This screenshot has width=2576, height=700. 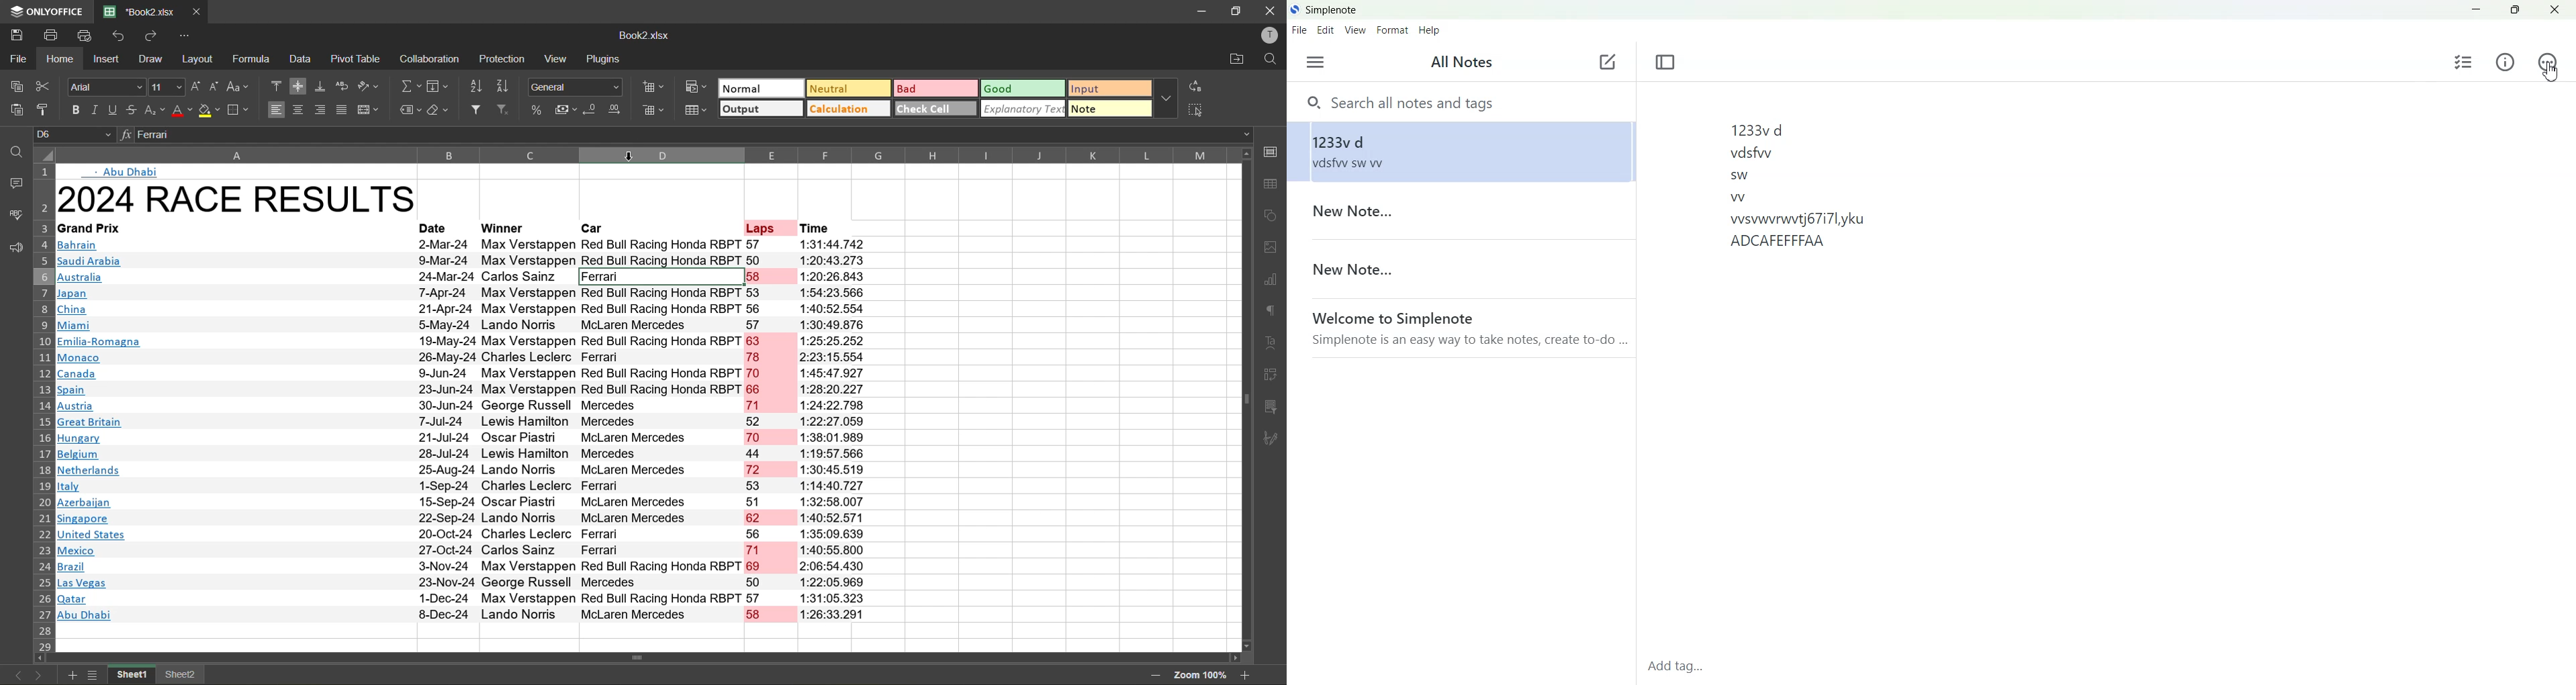 What do you see at coordinates (62, 59) in the screenshot?
I see `home` at bounding box center [62, 59].